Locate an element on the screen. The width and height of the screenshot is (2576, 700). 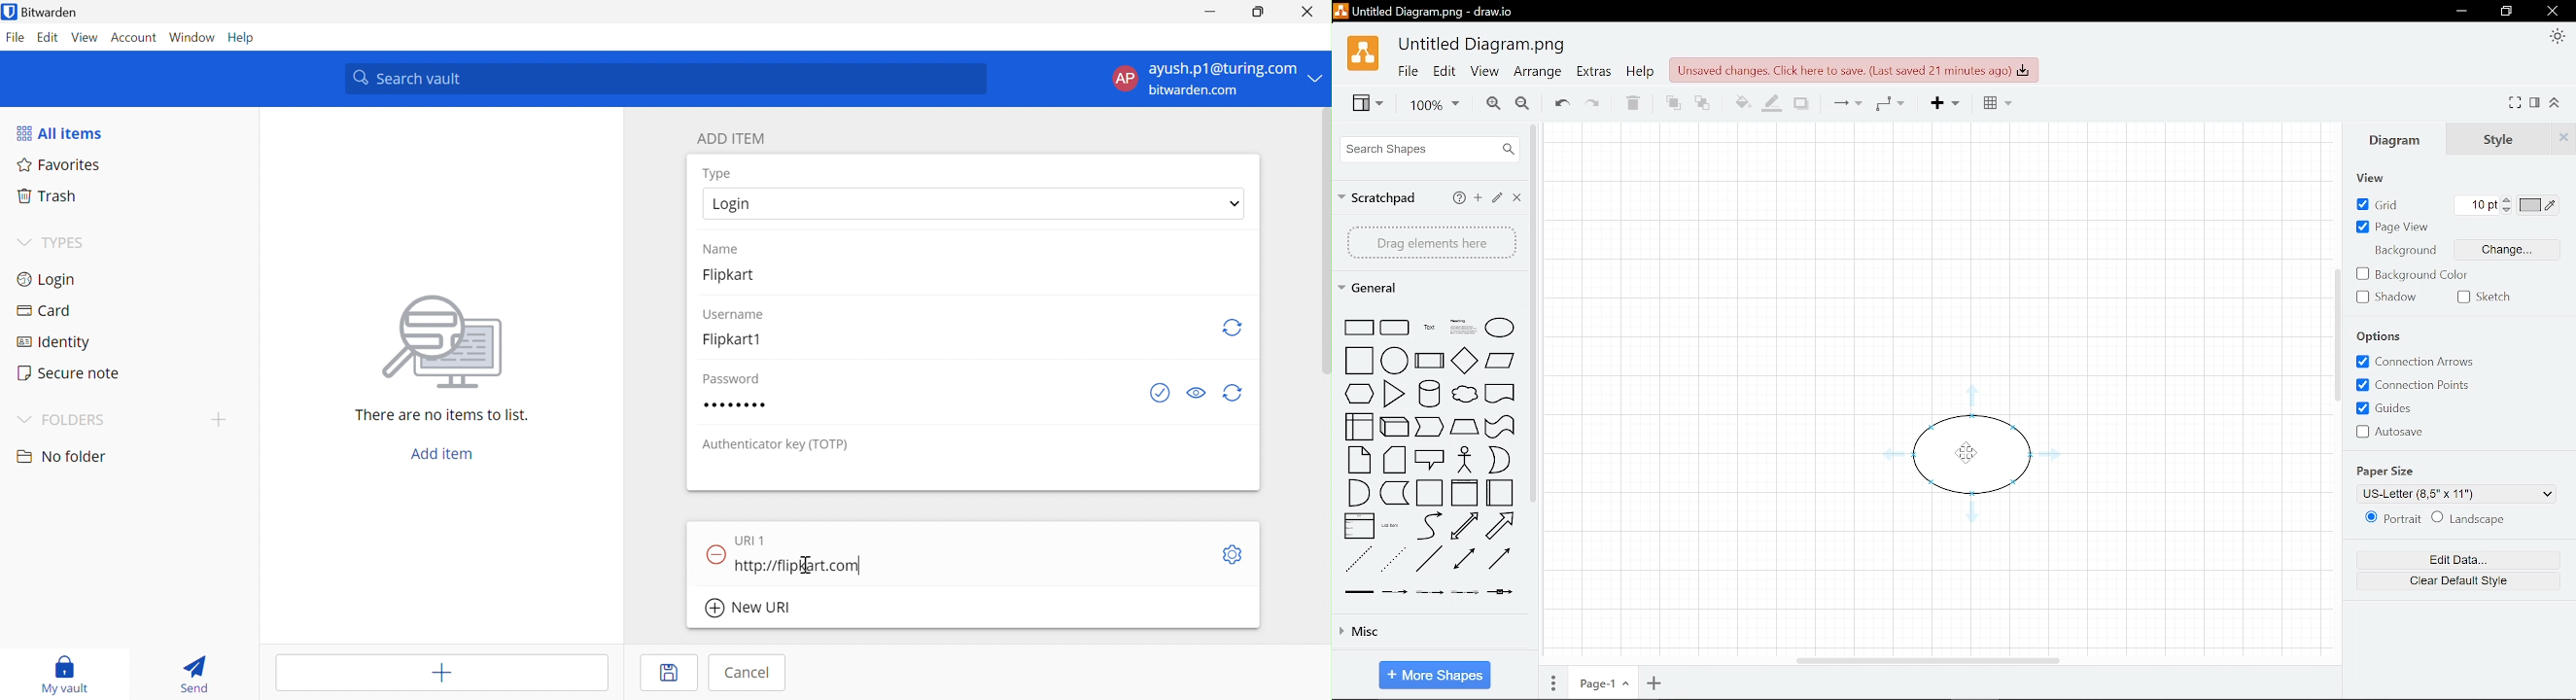
generate username is located at coordinates (1233, 326).